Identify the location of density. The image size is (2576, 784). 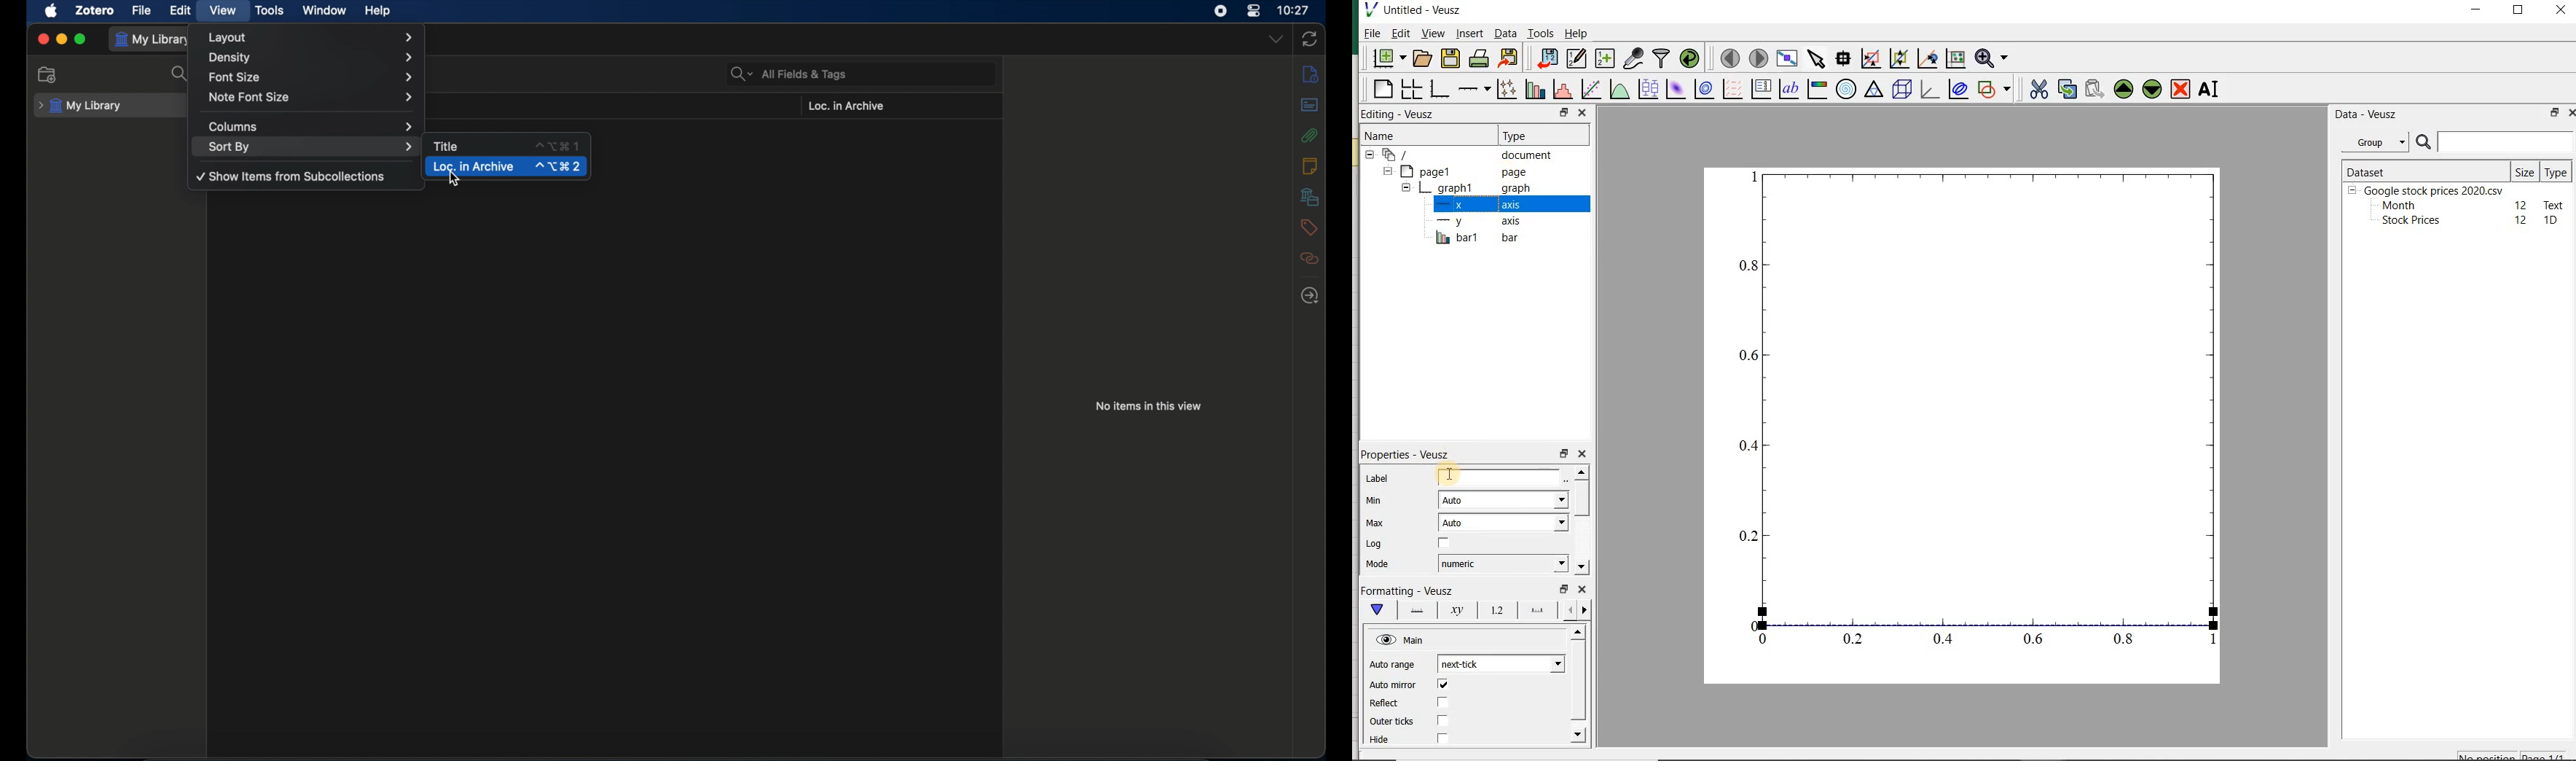
(310, 57).